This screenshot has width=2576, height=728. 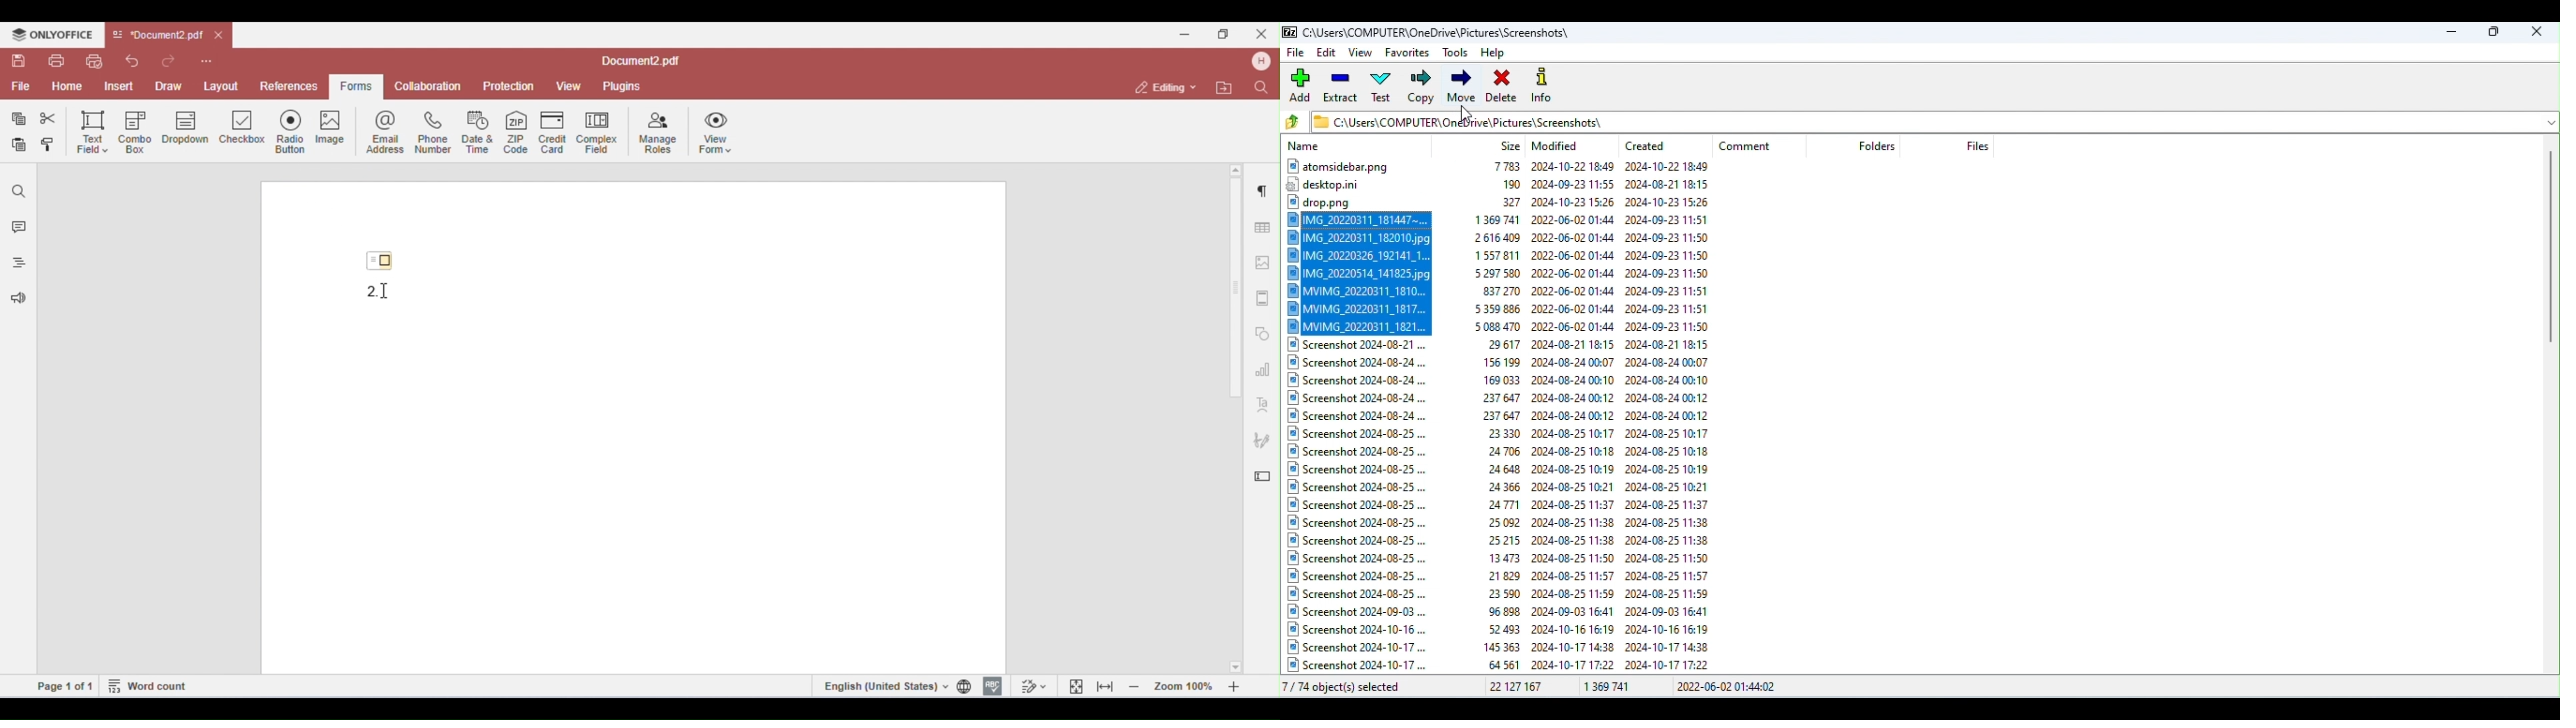 What do you see at coordinates (1503, 85) in the screenshot?
I see `Delete` at bounding box center [1503, 85].